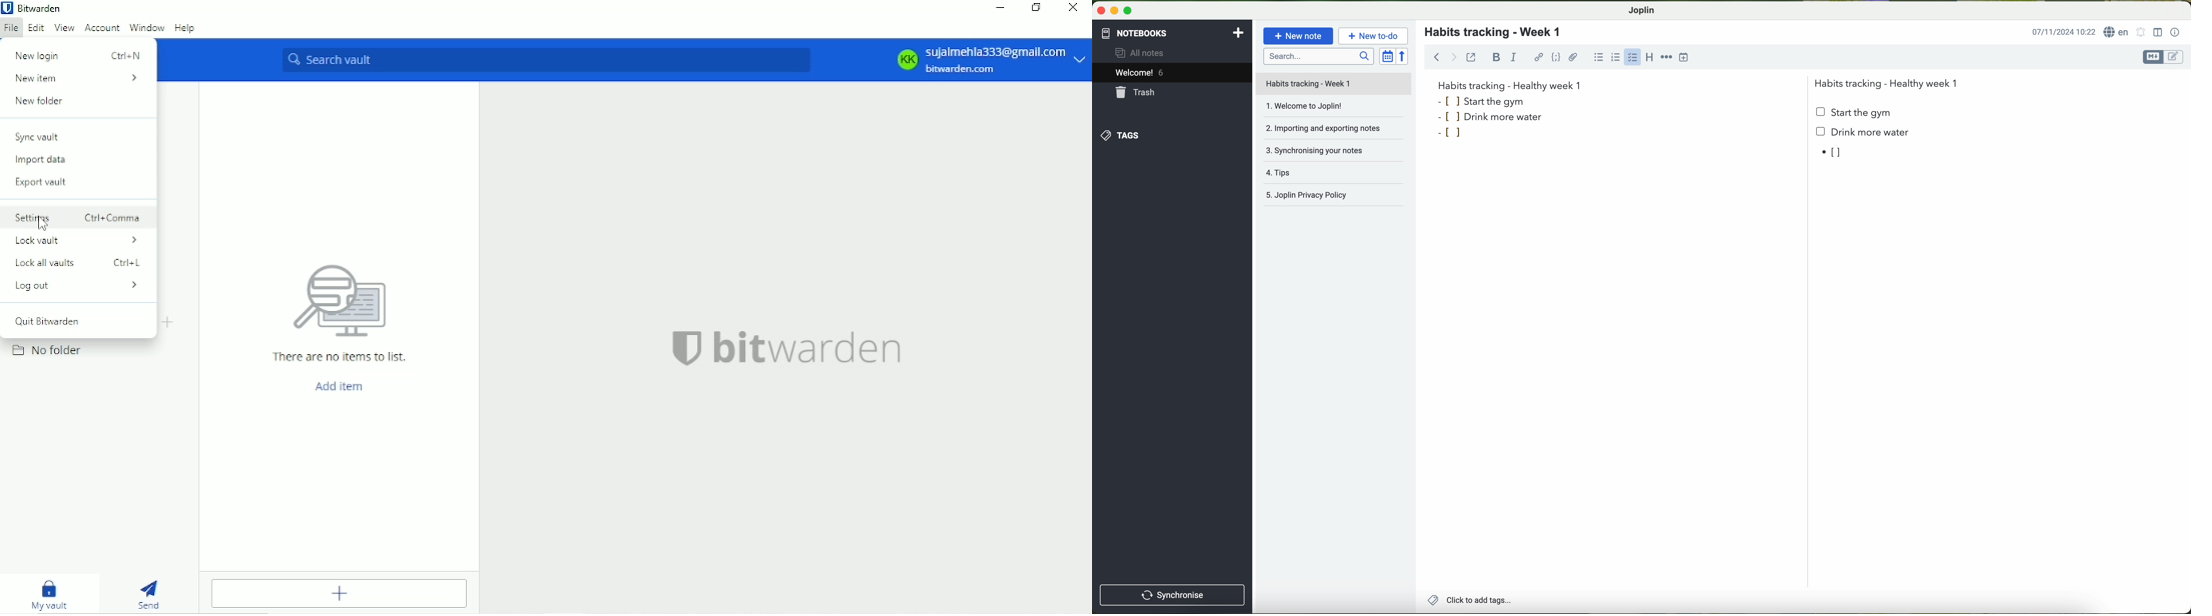  I want to click on toggle sort order field, so click(1387, 56).